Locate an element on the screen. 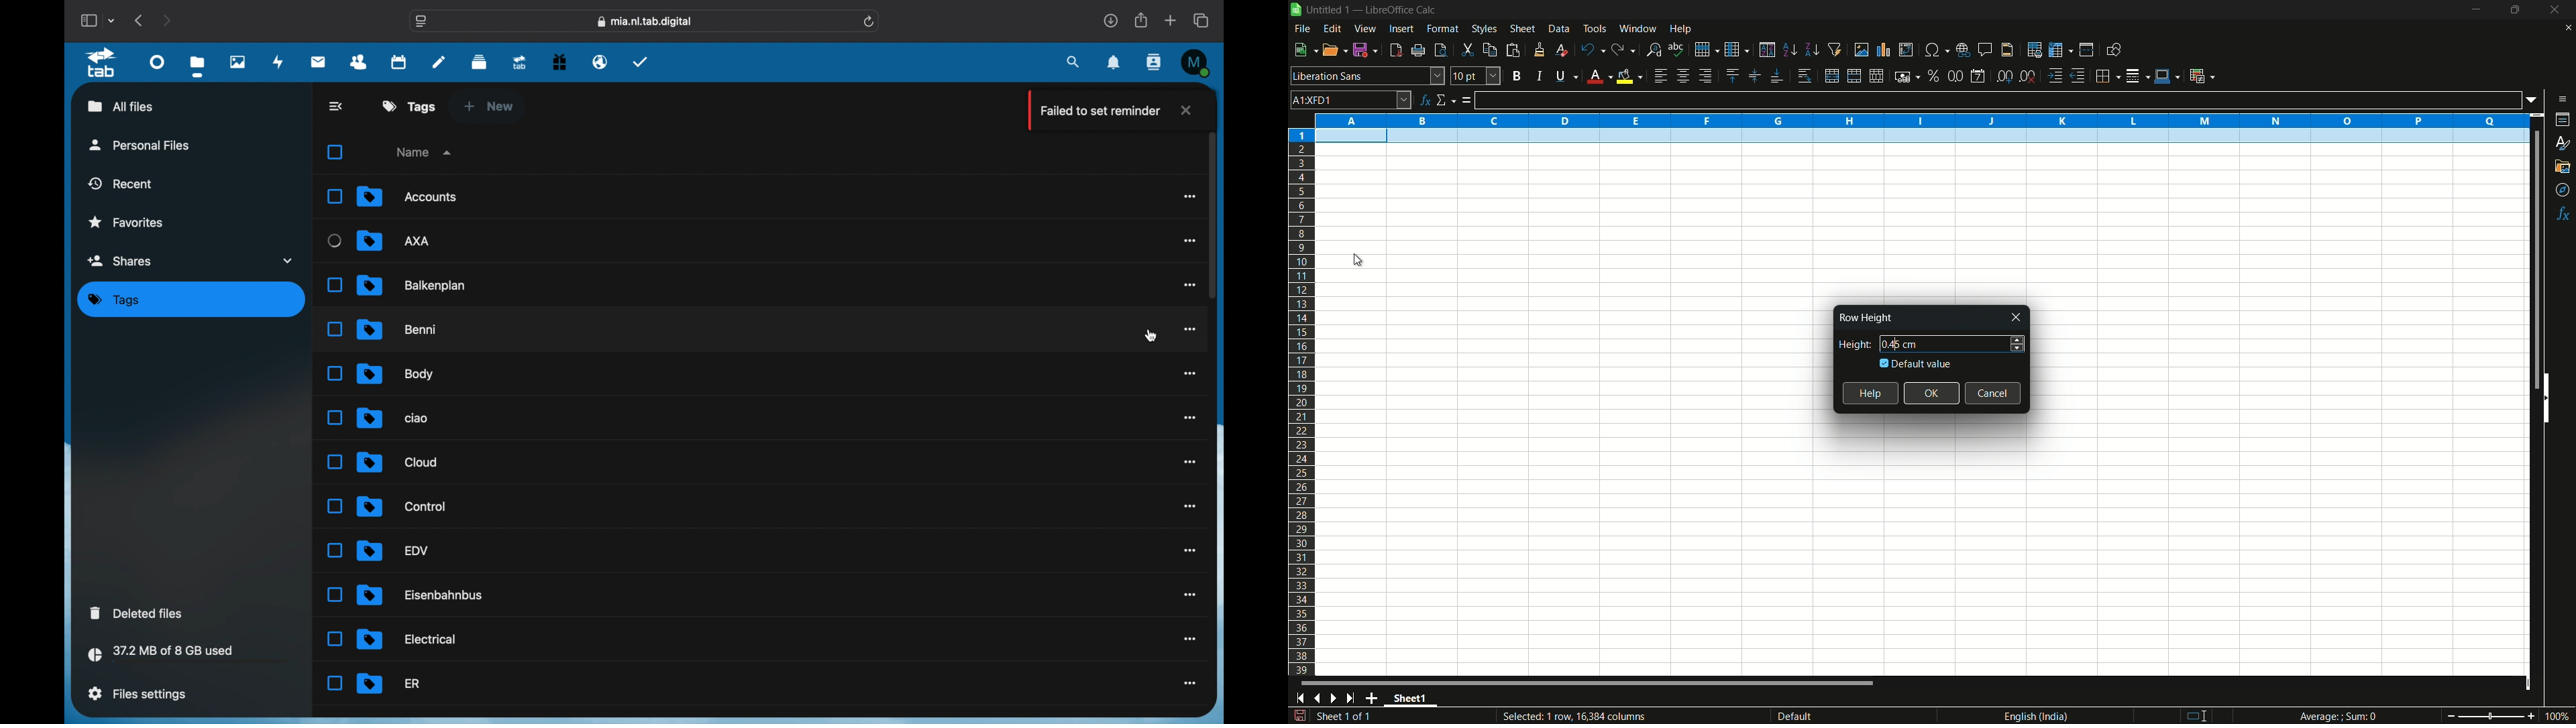 The width and height of the screenshot is (2576, 728). file is located at coordinates (393, 550).